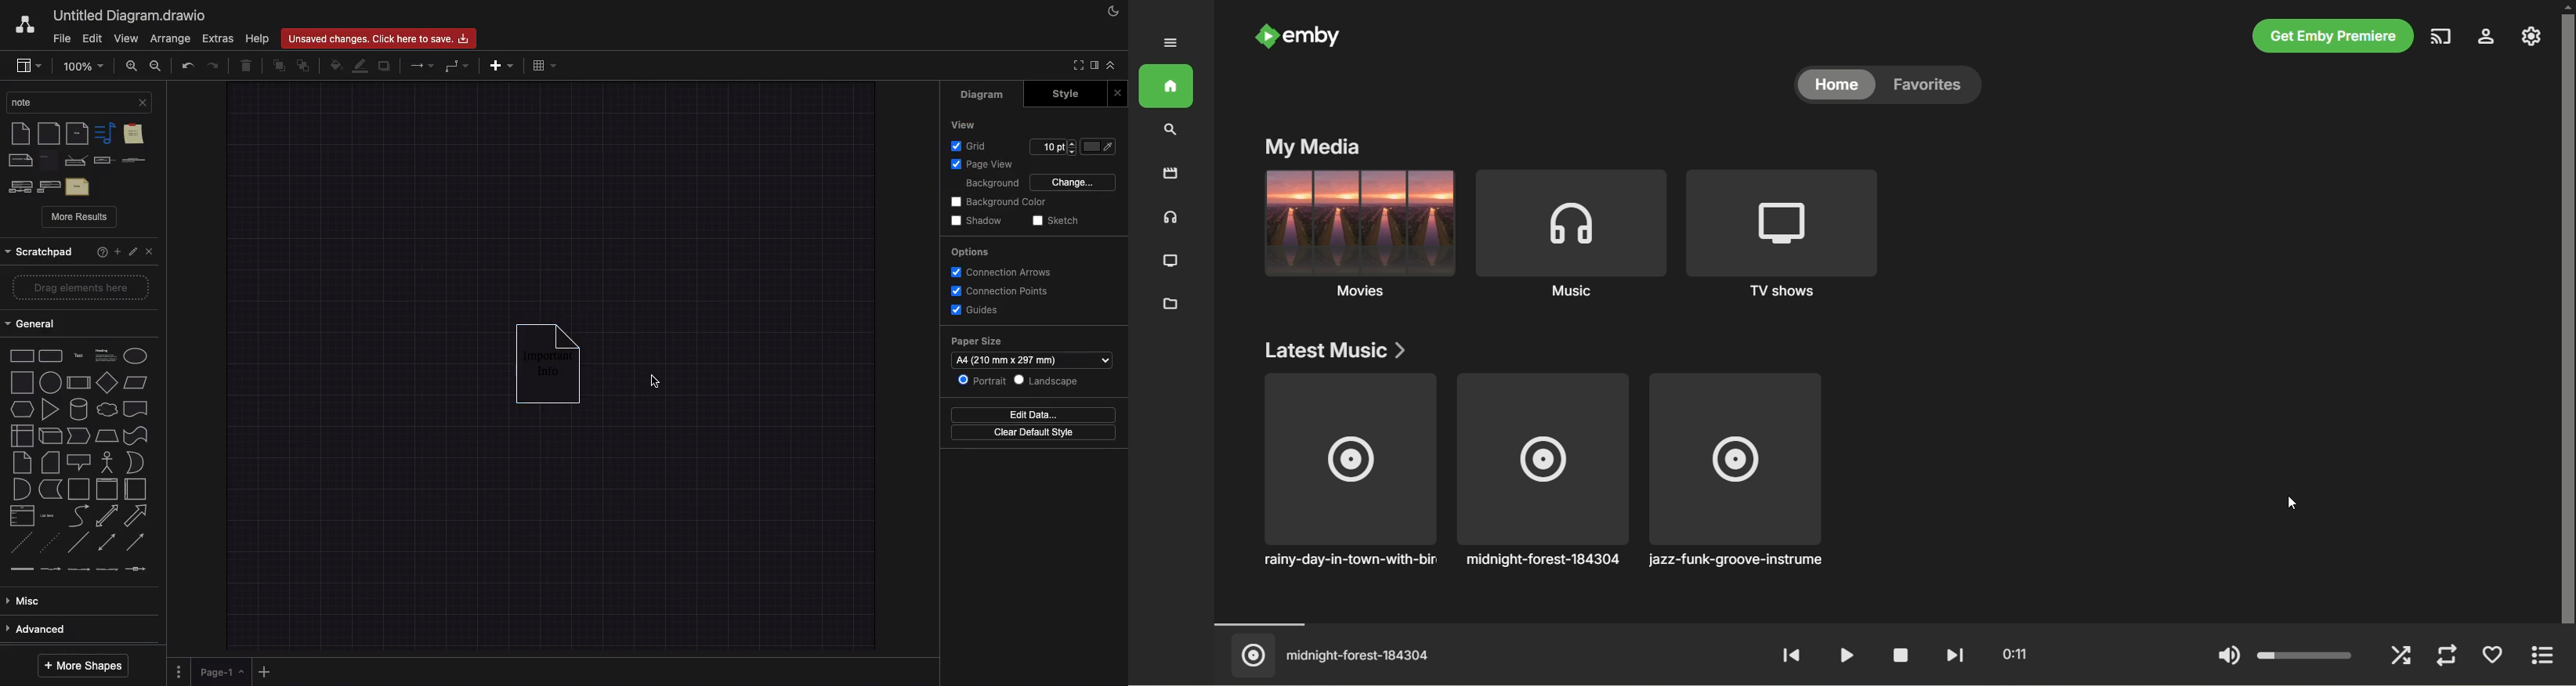 This screenshot has width=2576, height=700. What do you see at coordinates (278, 67) in the screenshot?
I see `To front` at bounding box center [278, 67].